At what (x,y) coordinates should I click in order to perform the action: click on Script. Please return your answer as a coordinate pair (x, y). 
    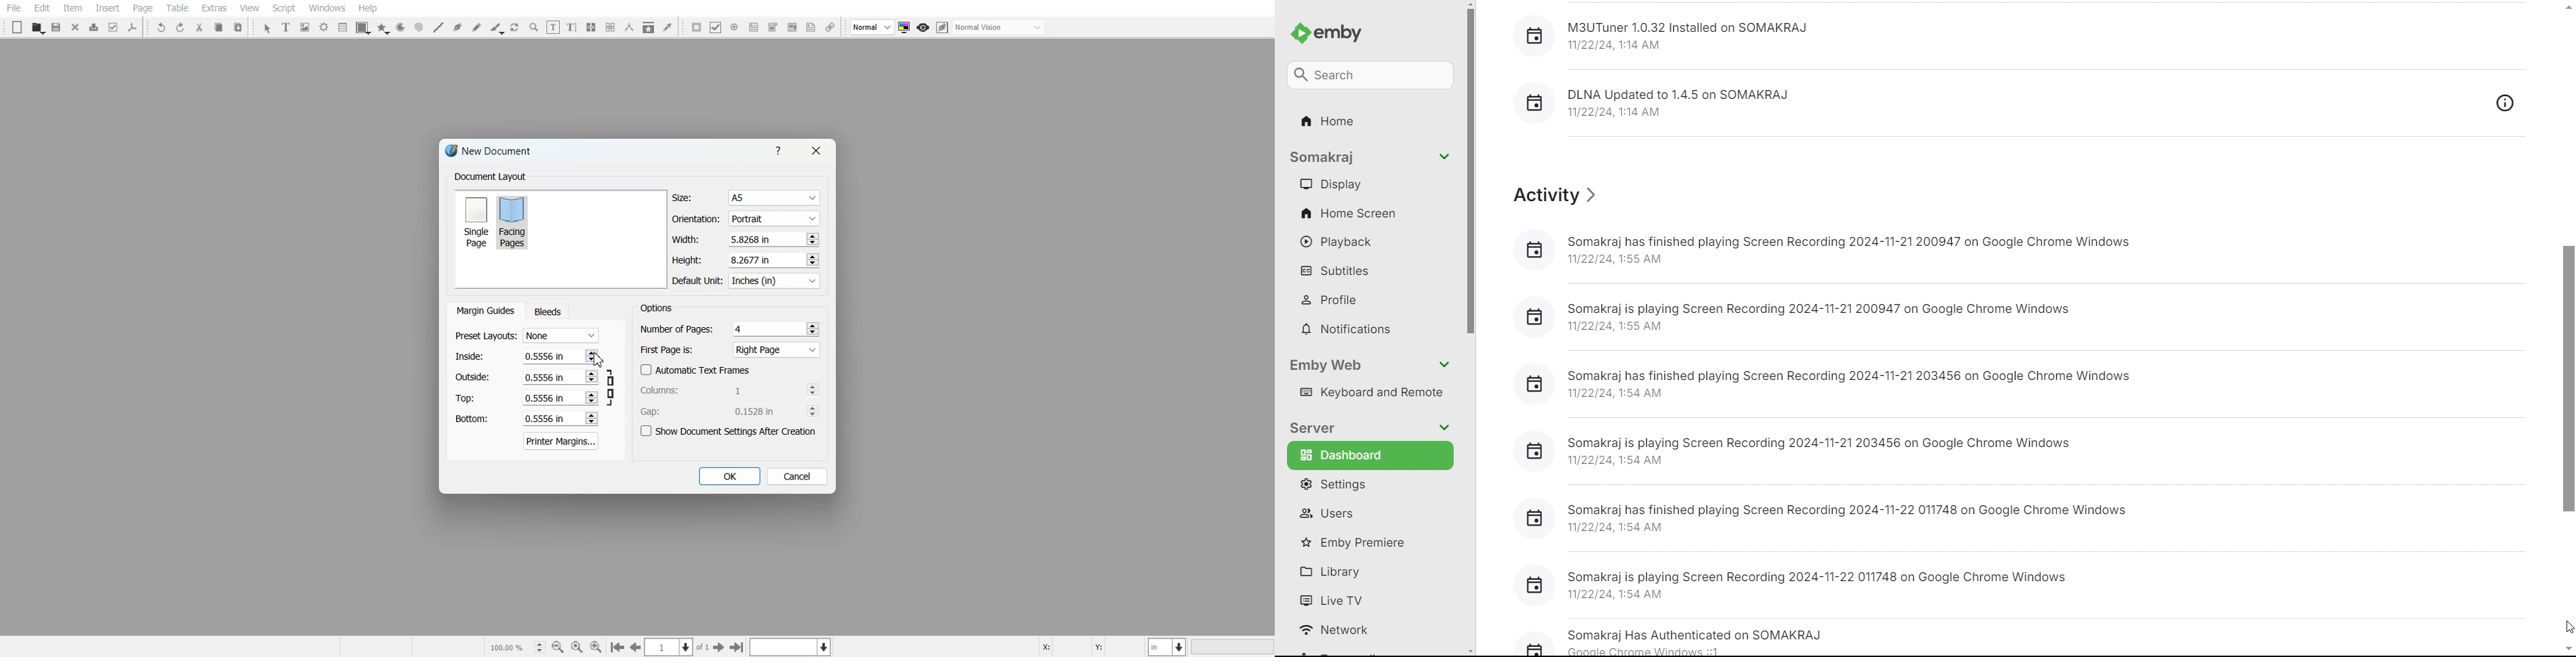
    Looking at the image, I should click on (284, 8).